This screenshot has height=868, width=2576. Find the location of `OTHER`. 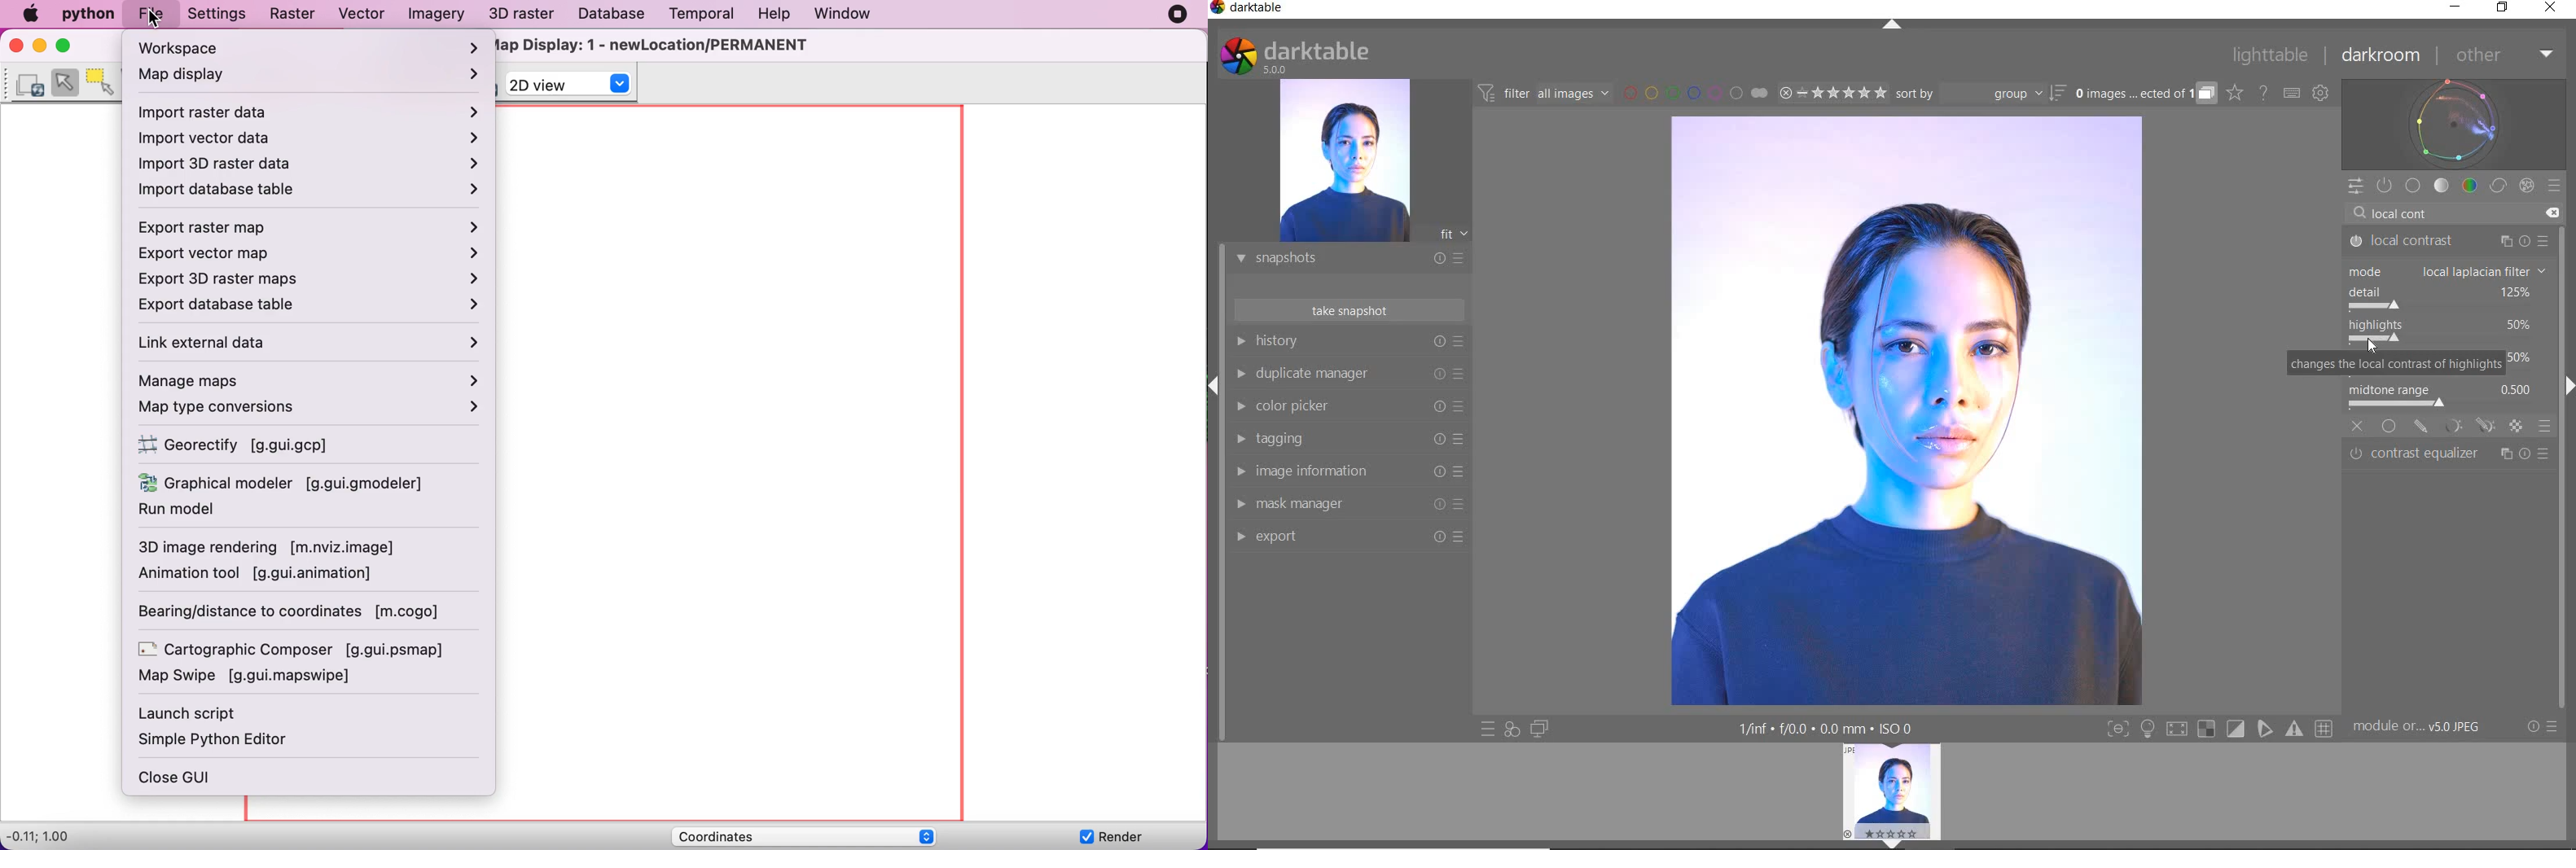

OTHER is located at coordinates (2503, 56).